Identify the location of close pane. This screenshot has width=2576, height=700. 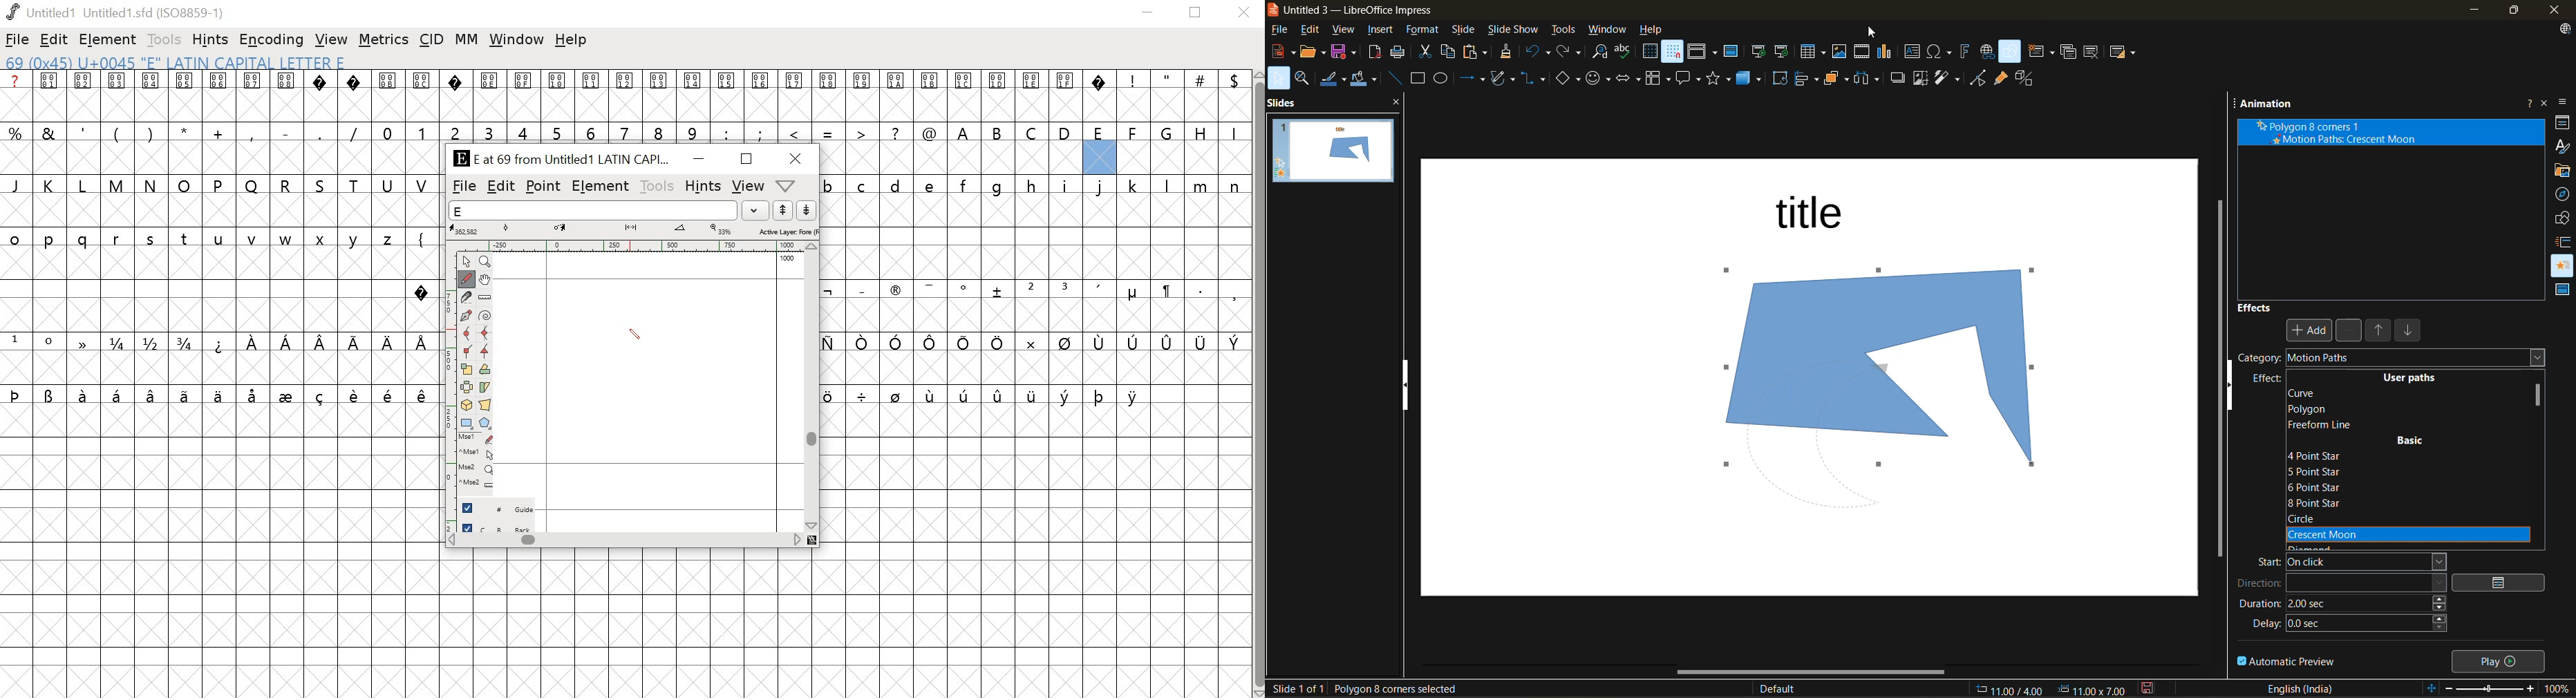
(1401, 104).